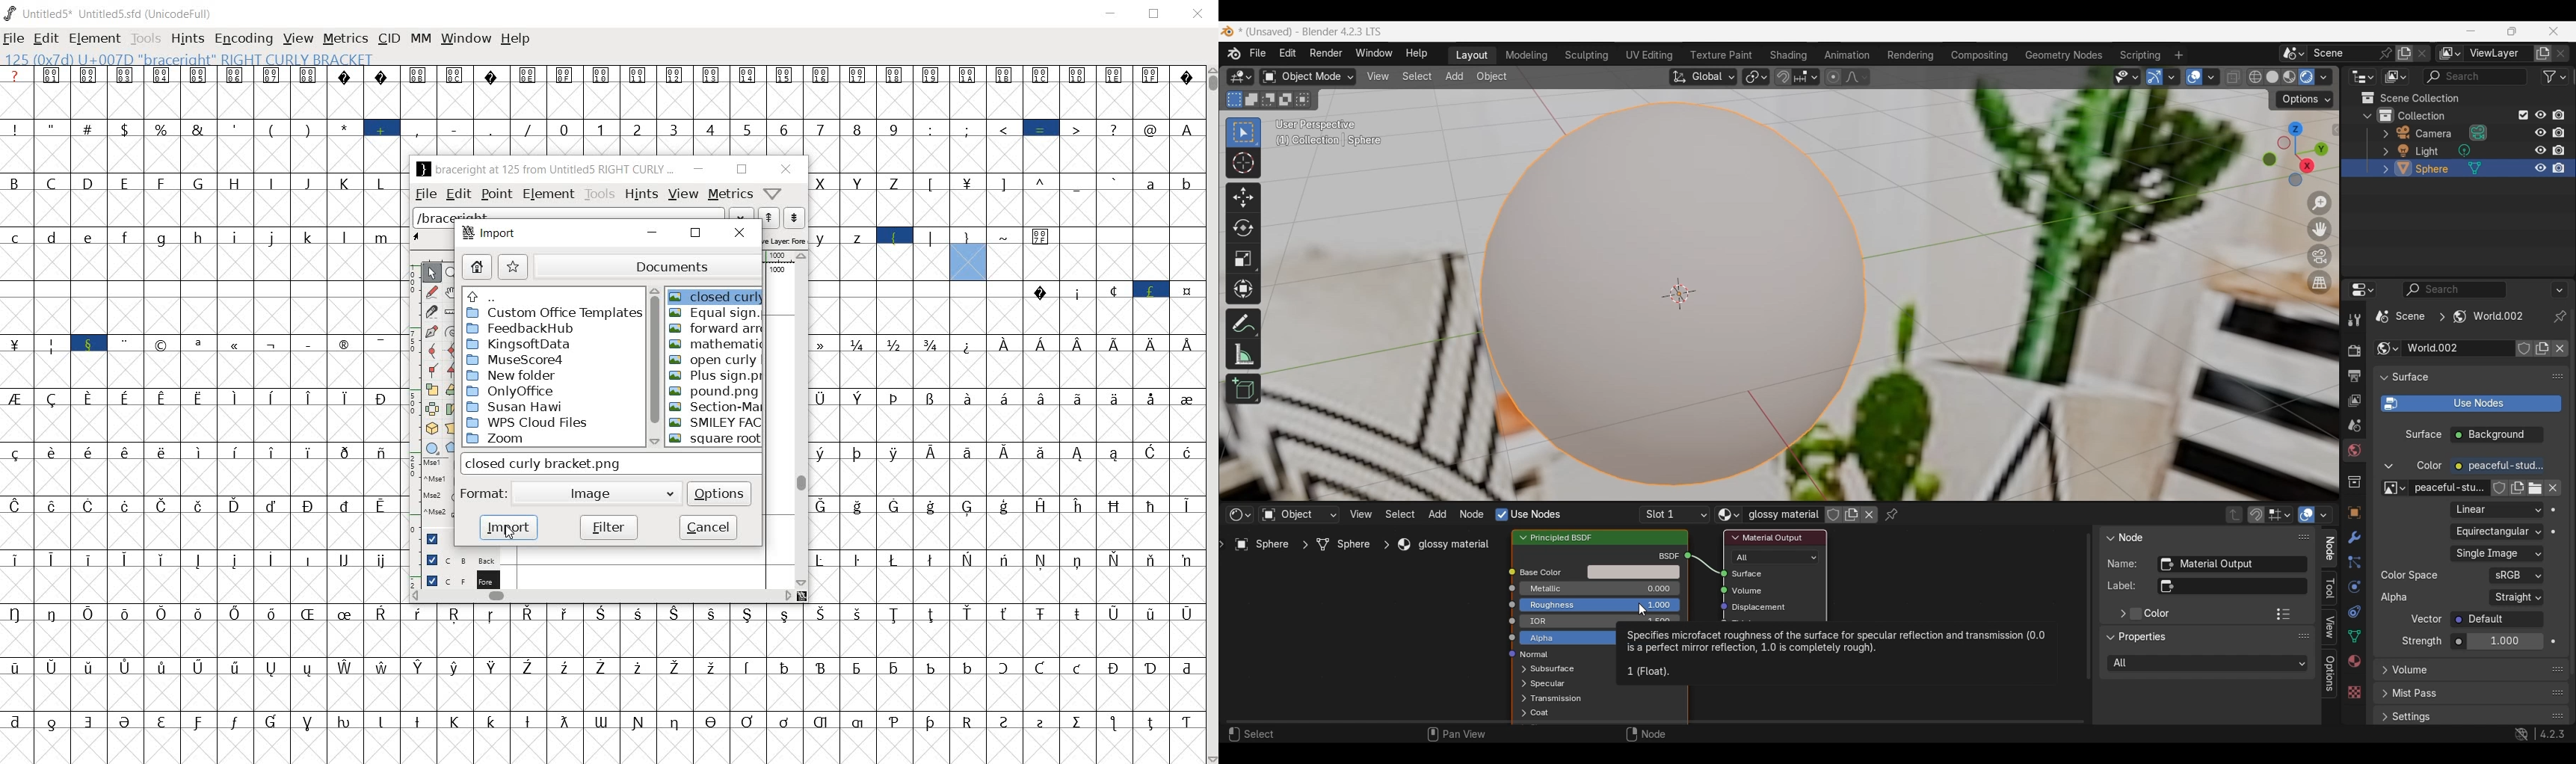 Image resolution: width=2576 pixels, height=784 pixels. I want to click on expand respective scenes, so click(1521, 699).